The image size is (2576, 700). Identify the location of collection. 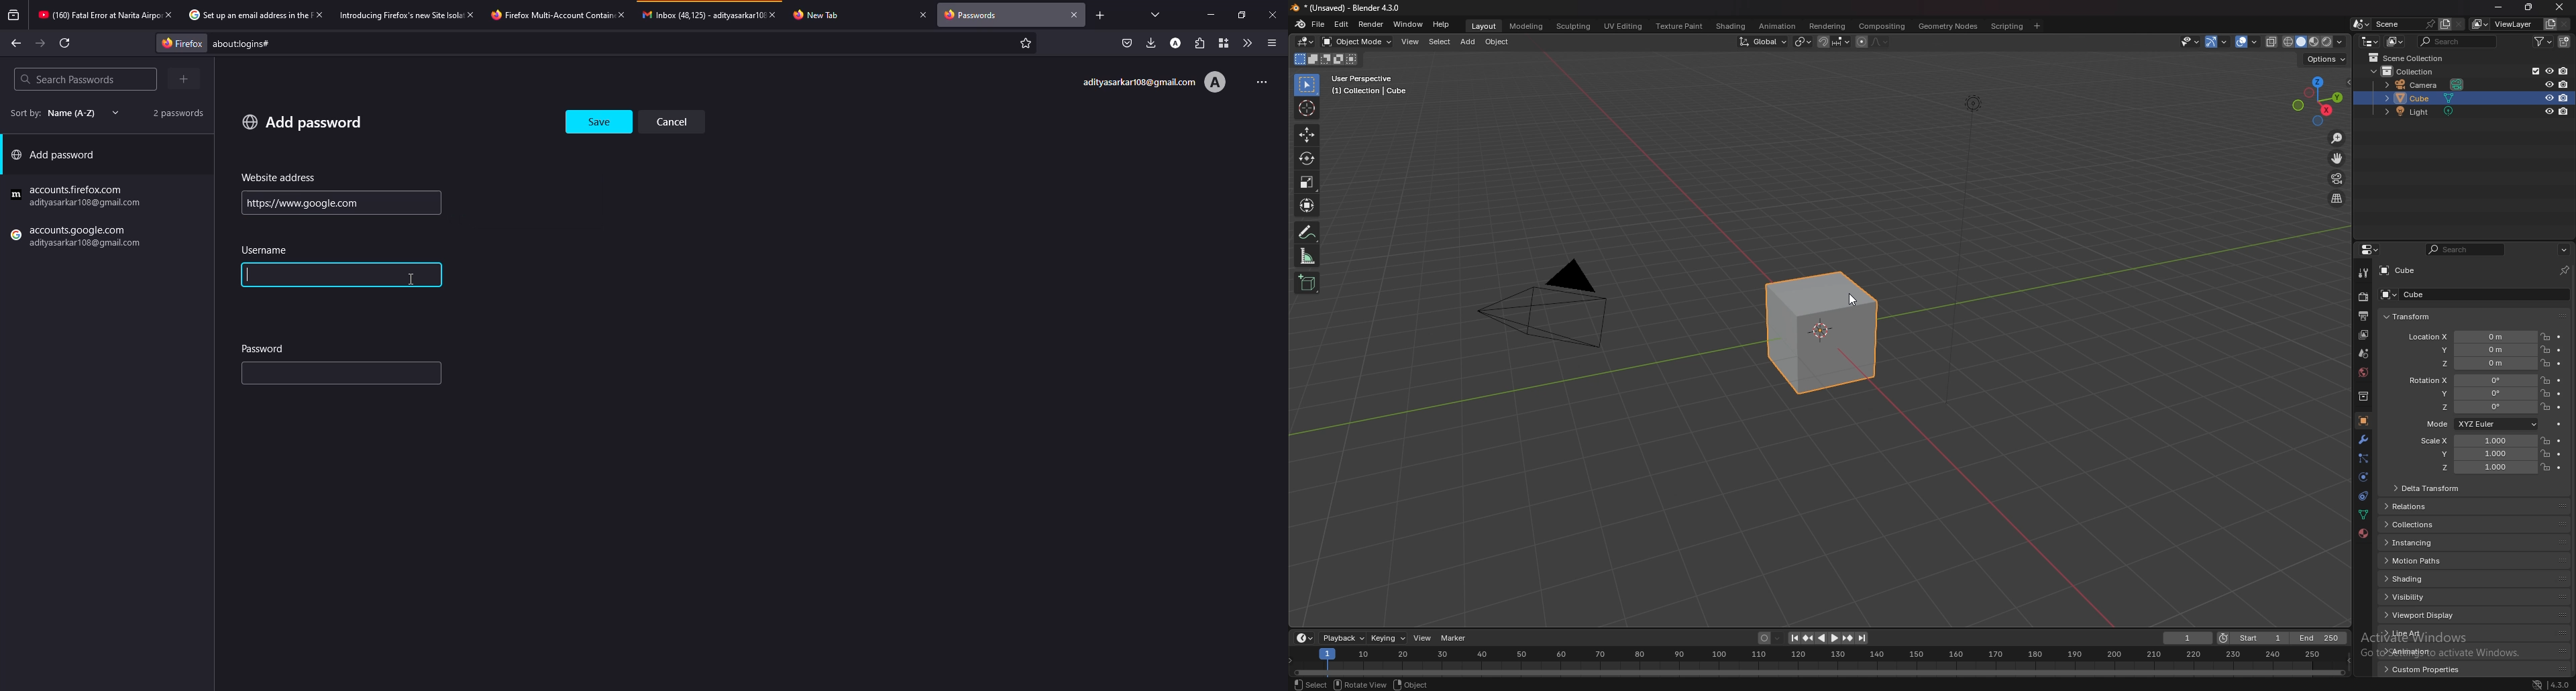
(2410, 71).